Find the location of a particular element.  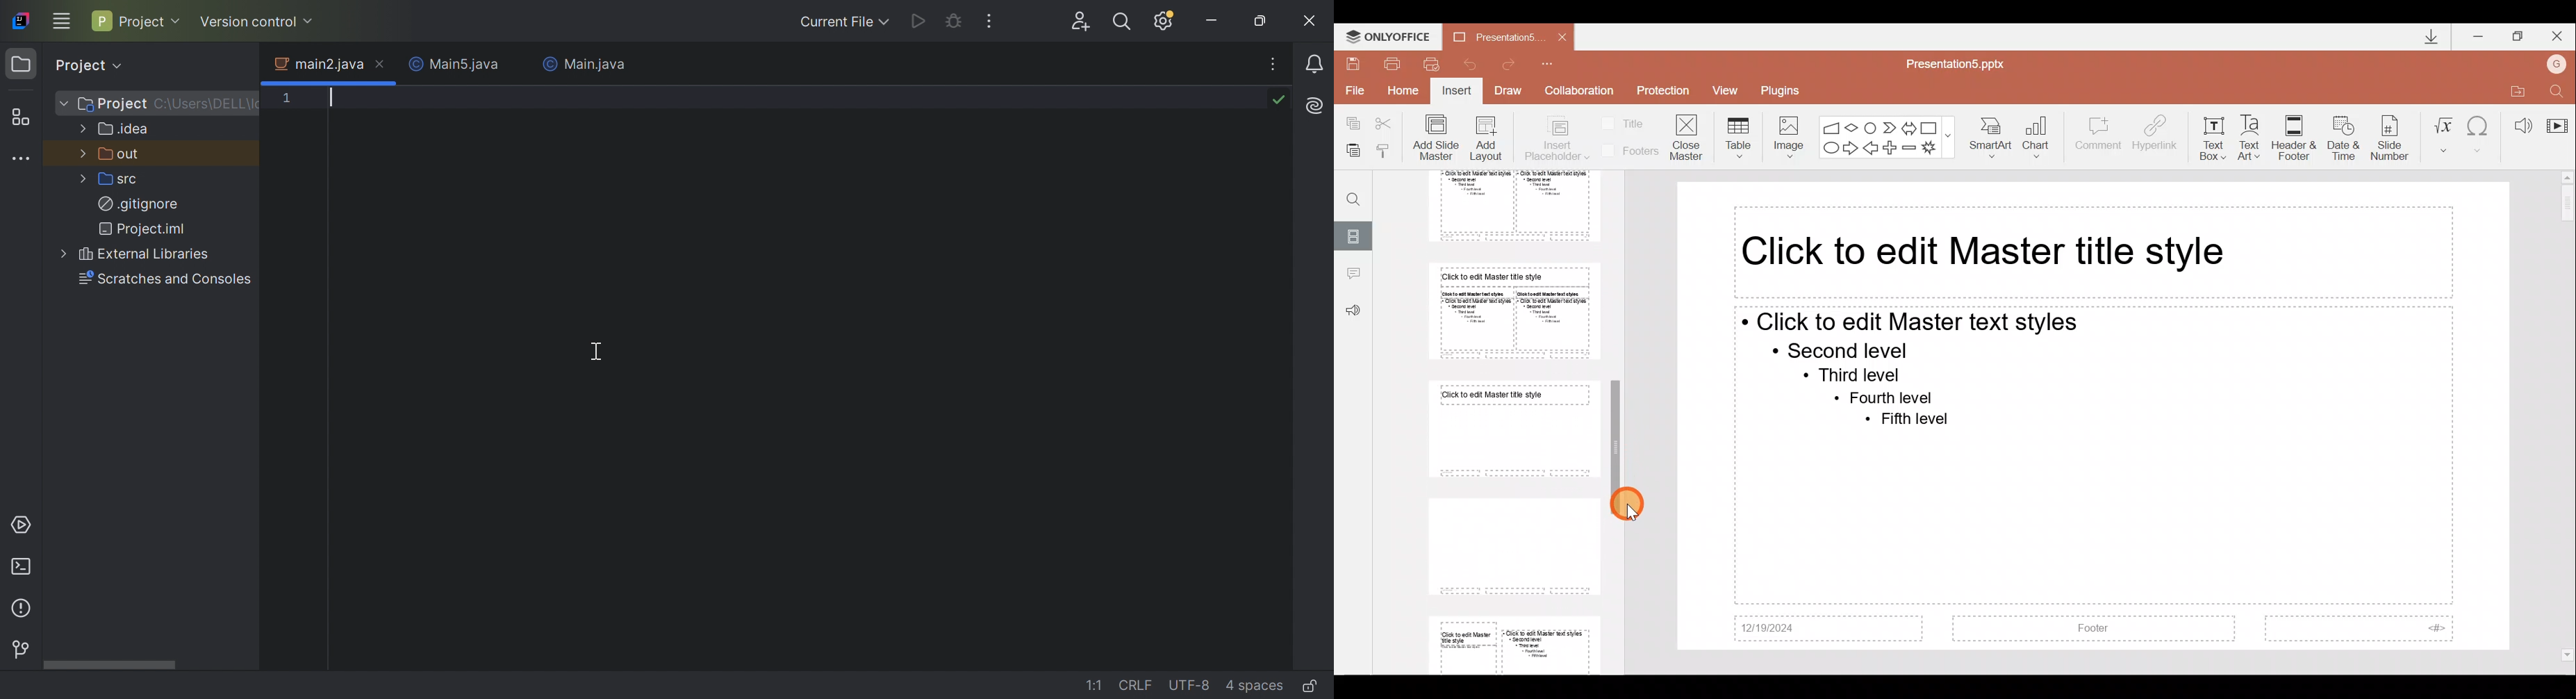

Scroll bar is located at coordinates (109, 665).